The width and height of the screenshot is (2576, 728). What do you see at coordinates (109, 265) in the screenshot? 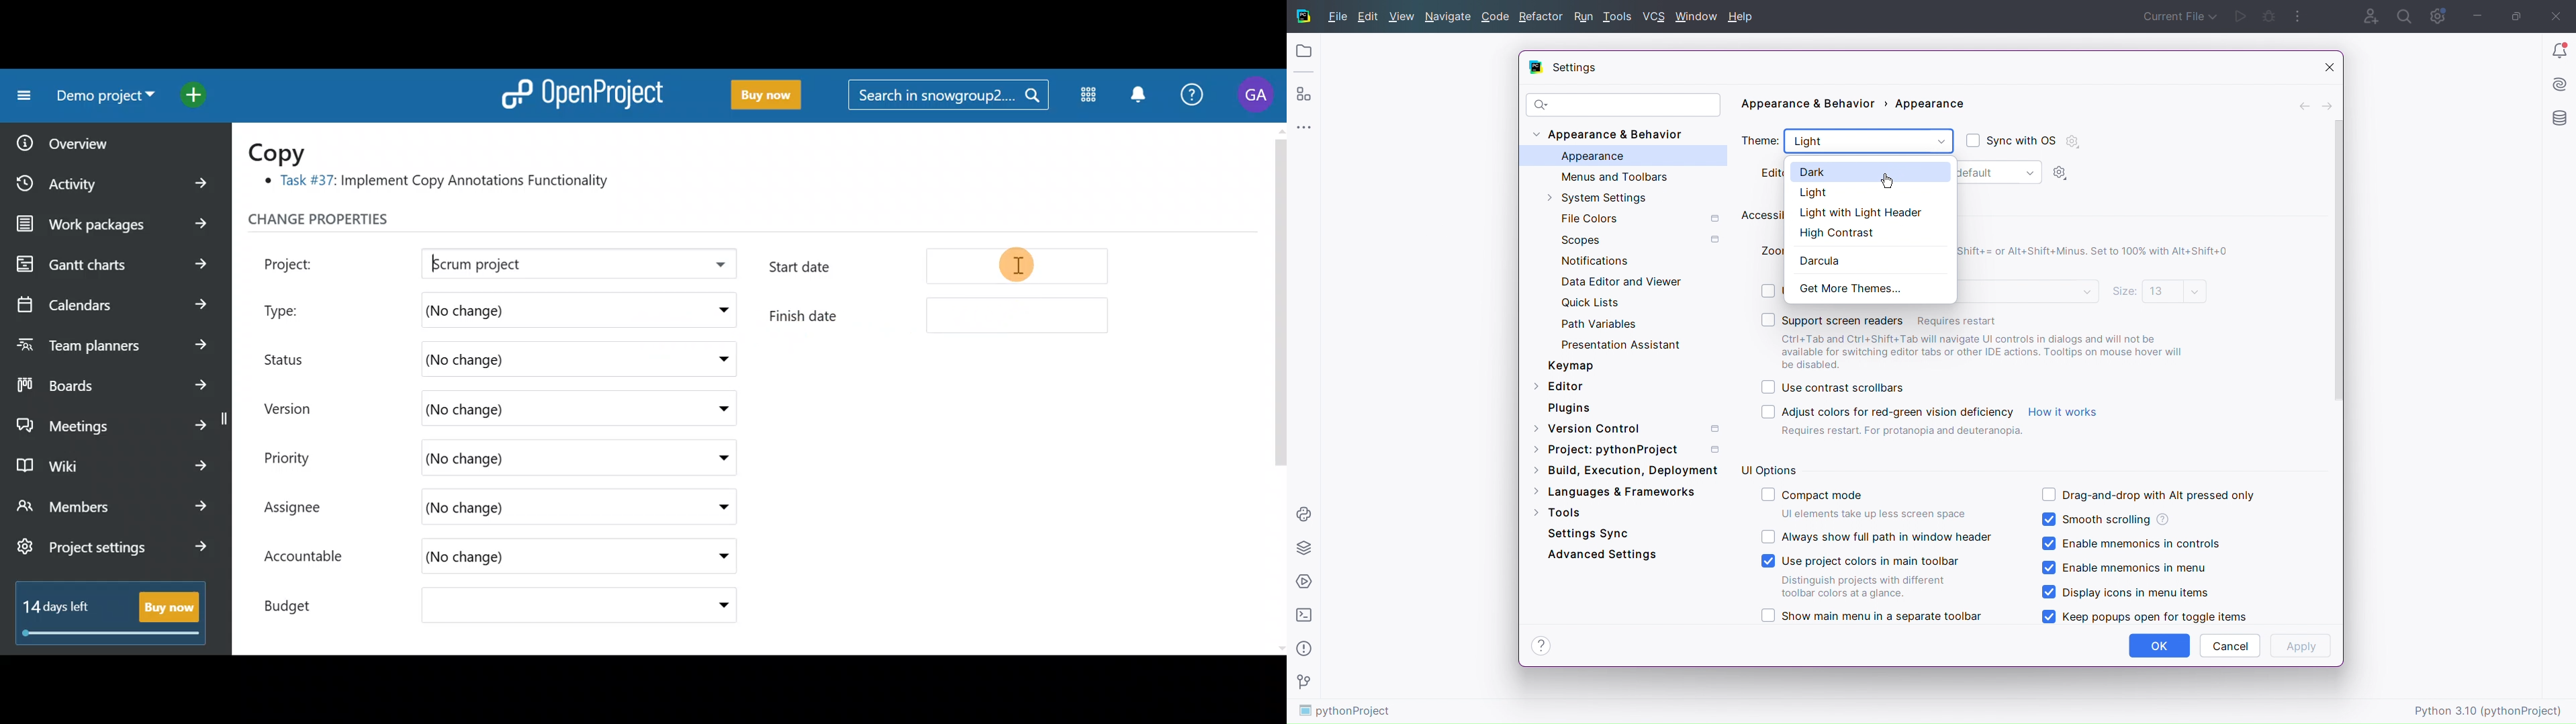
I see `Gantt charts` at bounding box center [109, 265].